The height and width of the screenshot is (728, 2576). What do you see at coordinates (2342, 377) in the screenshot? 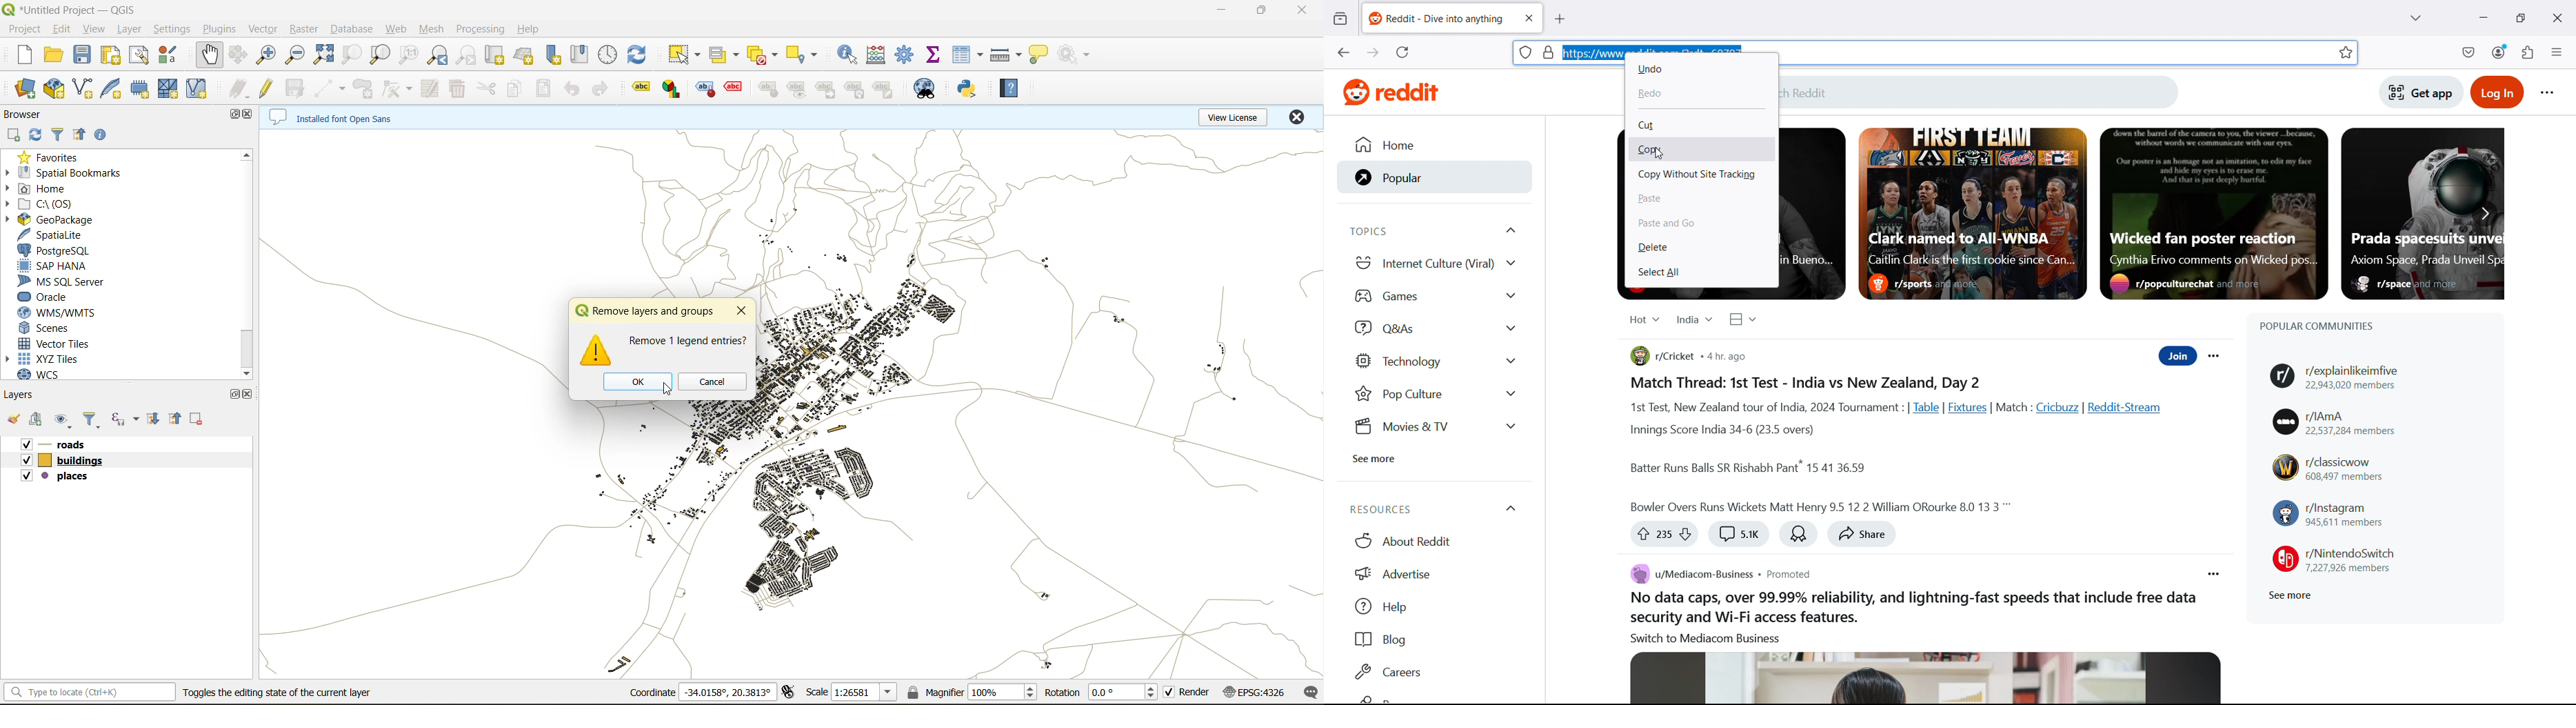
I see `r/explainlikeimfive` at bounding box center [2342, 377].